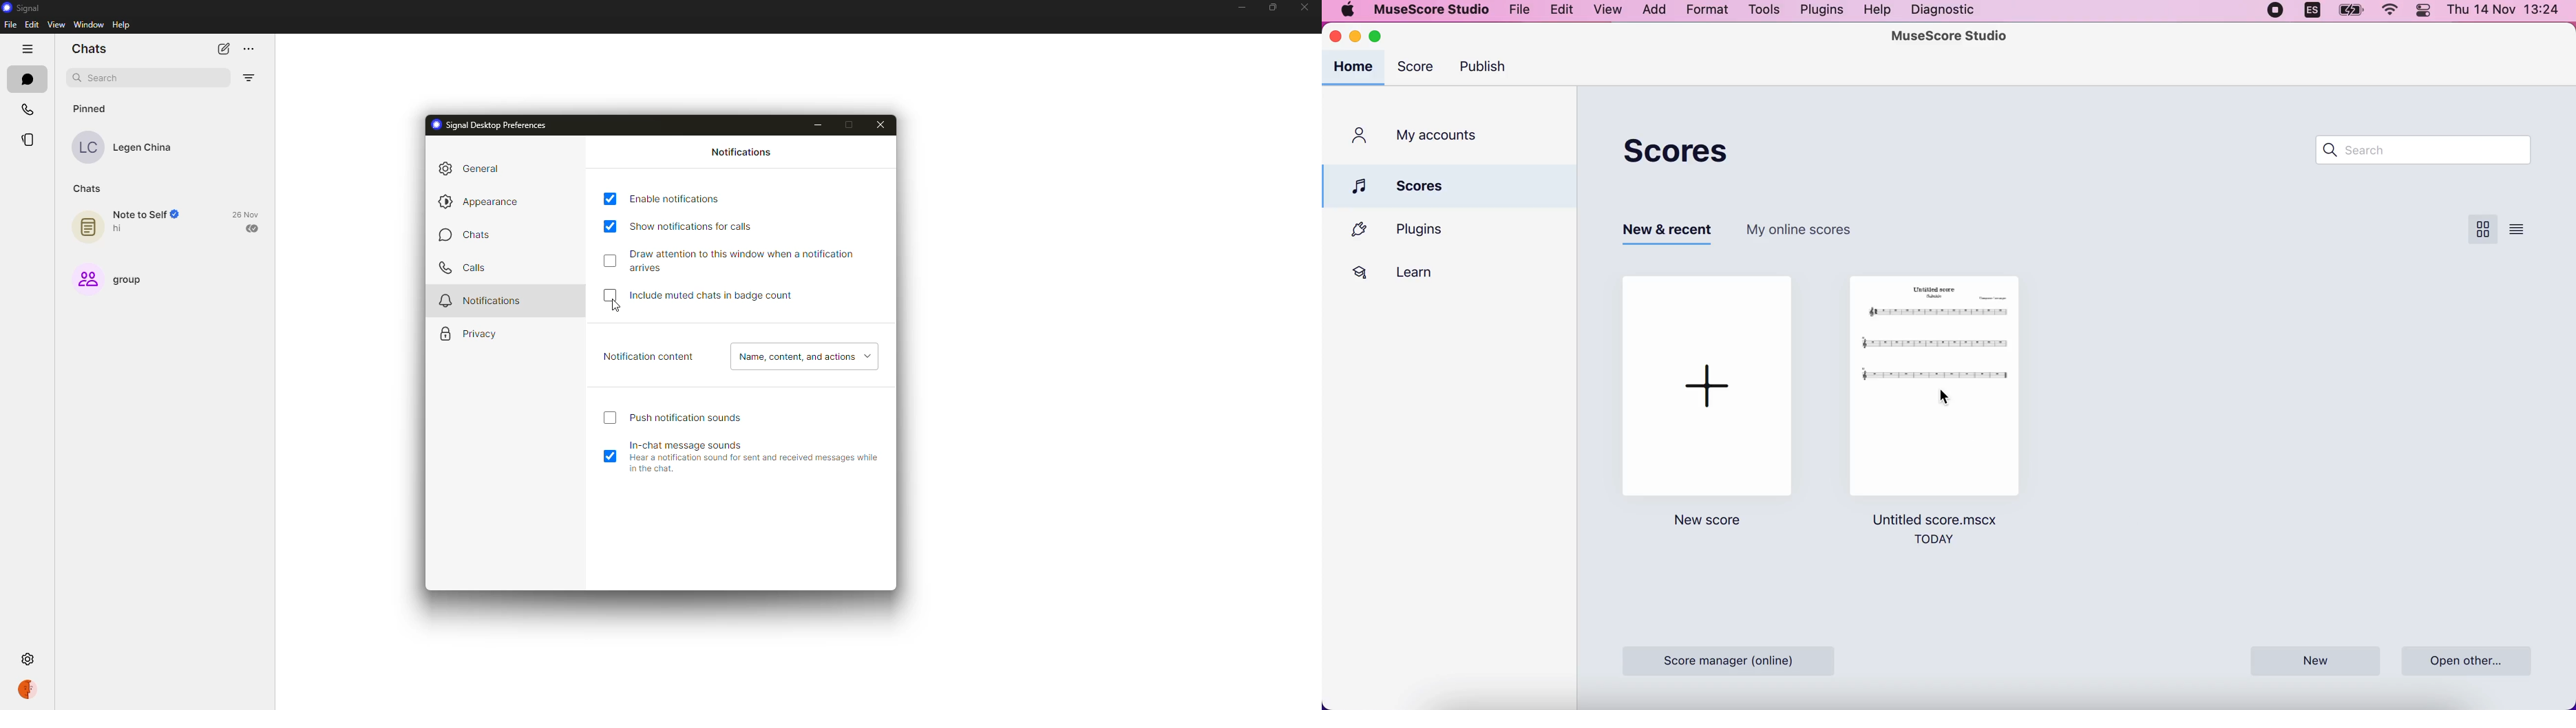 Image resolution: width=2576 pixels, height=728 pixels. What do you see at coordinates (883, 123) in the screenshot?
I see `close` at bounding box center [883, 123].